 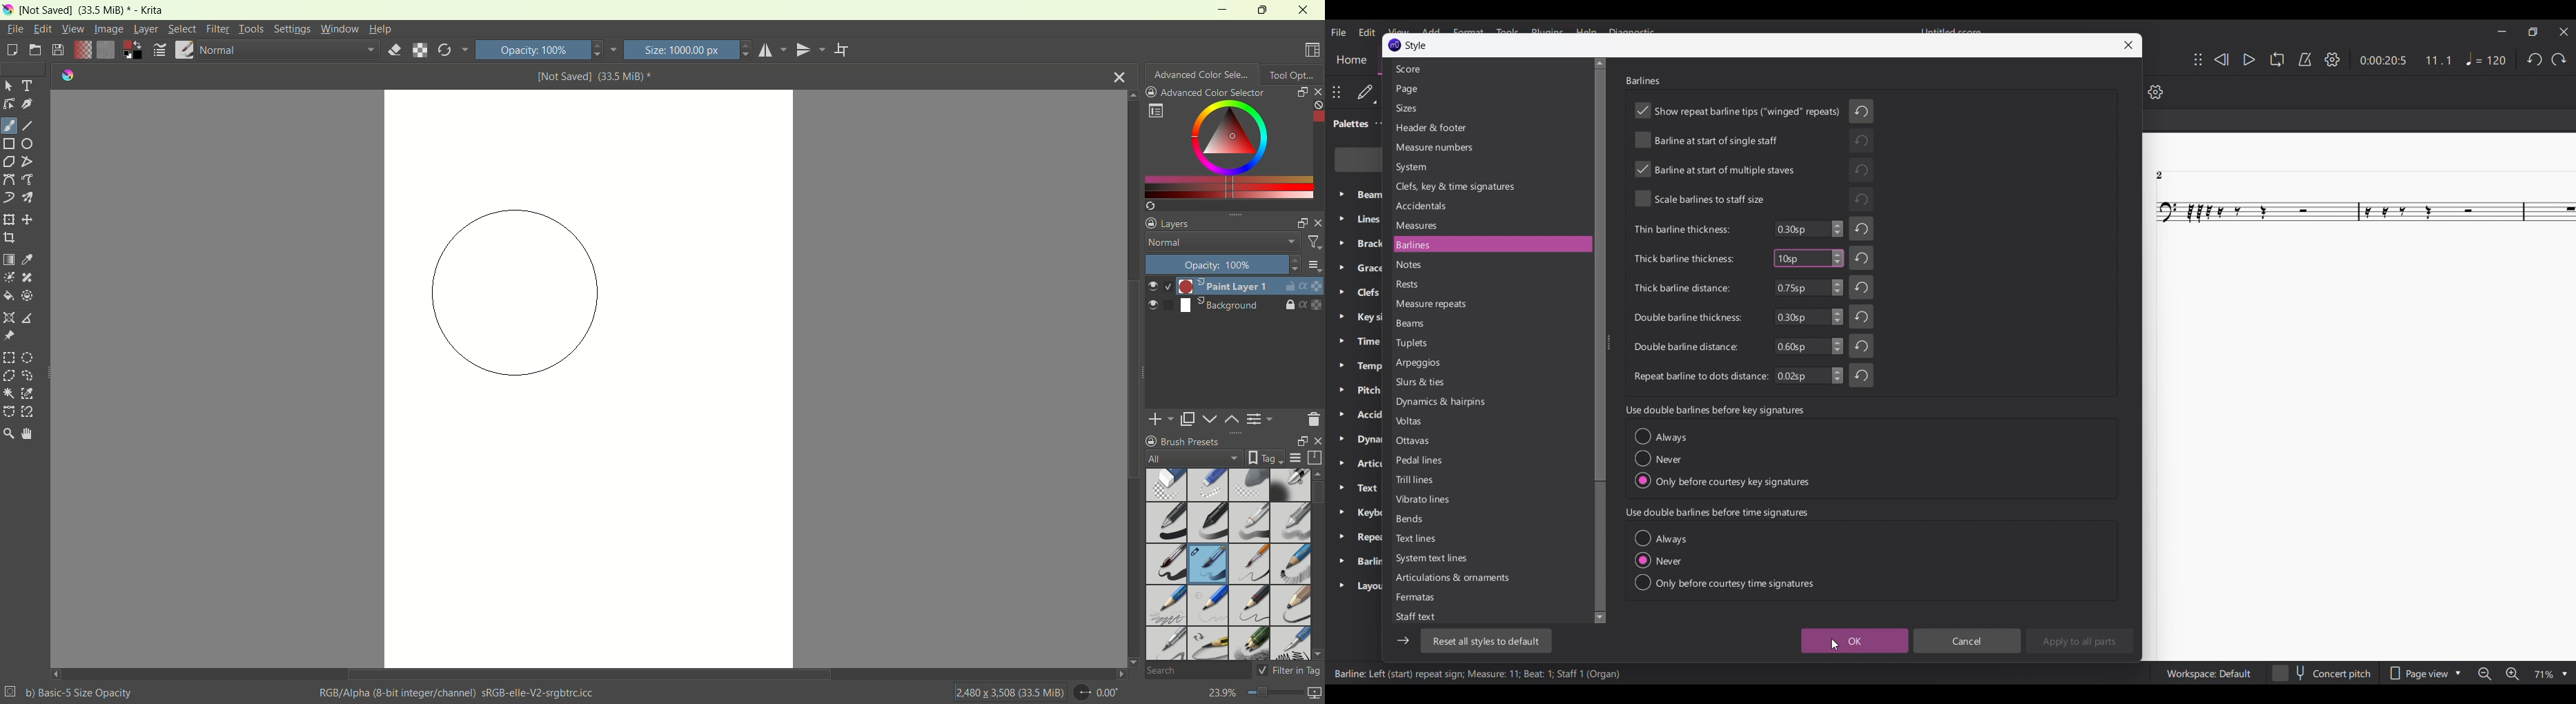 I want to click on magnetic curve selection, so click(x=29, y=412).